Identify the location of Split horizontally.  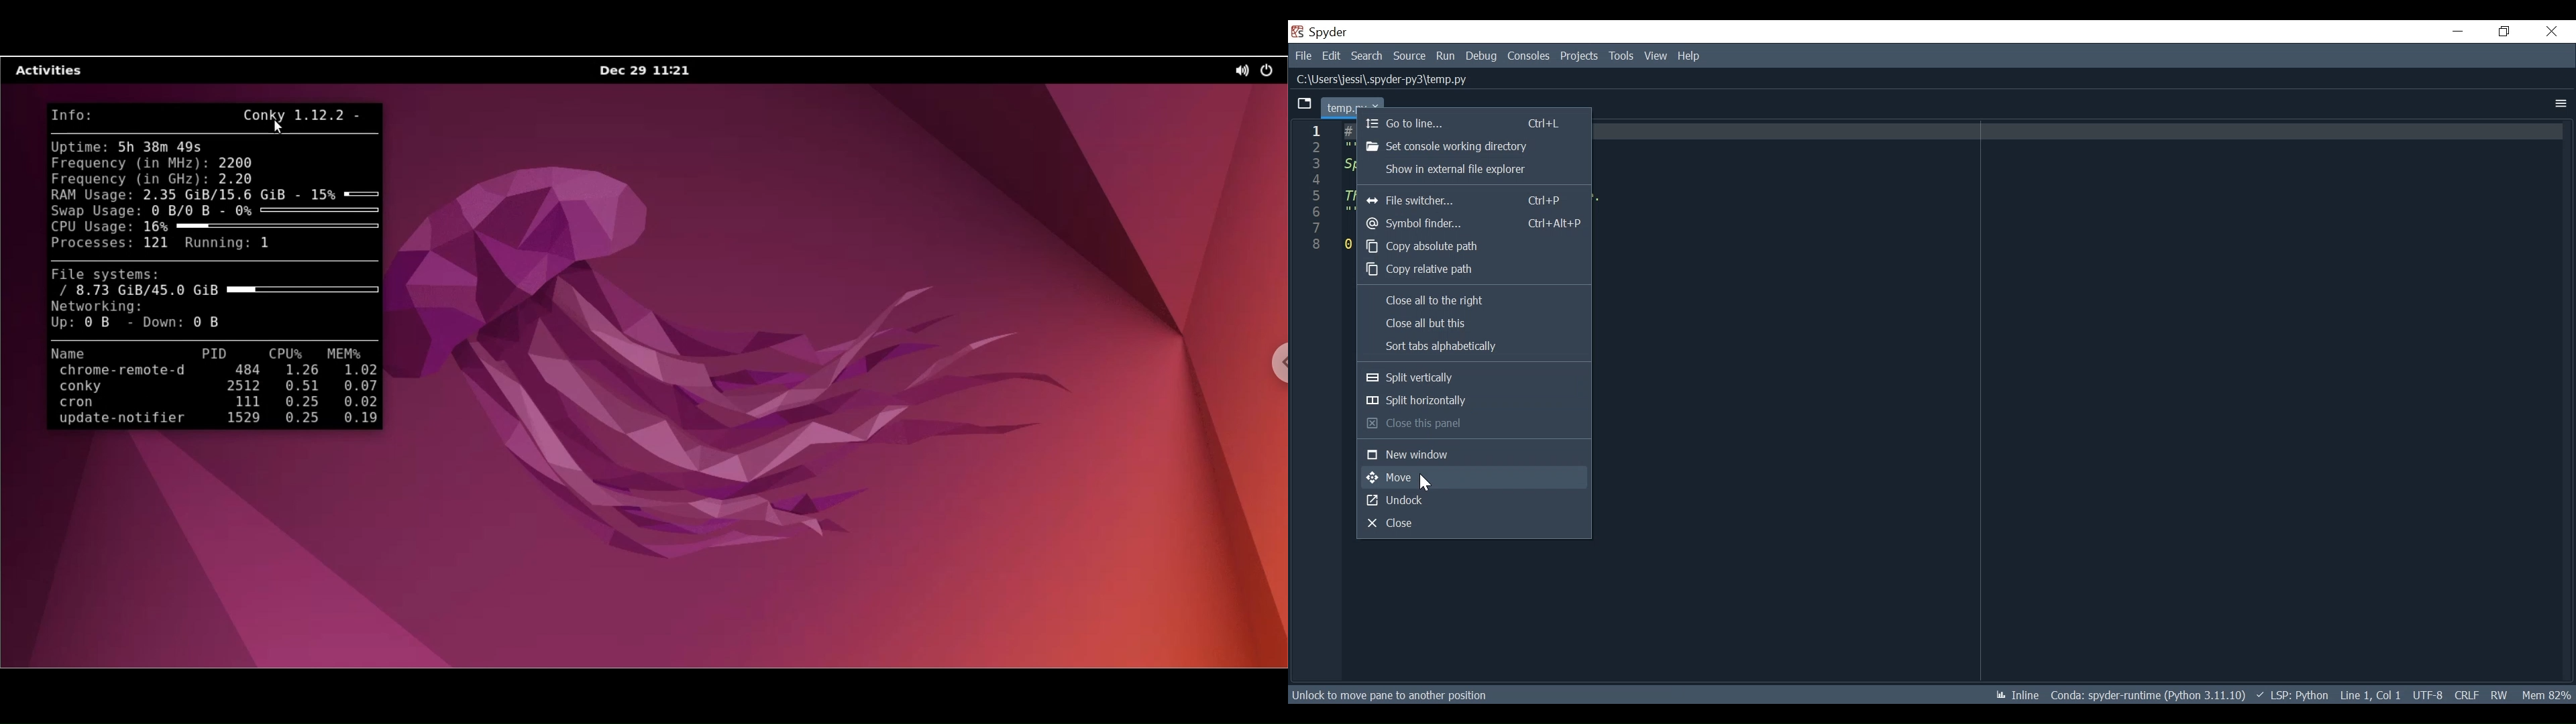
(1474, 400).